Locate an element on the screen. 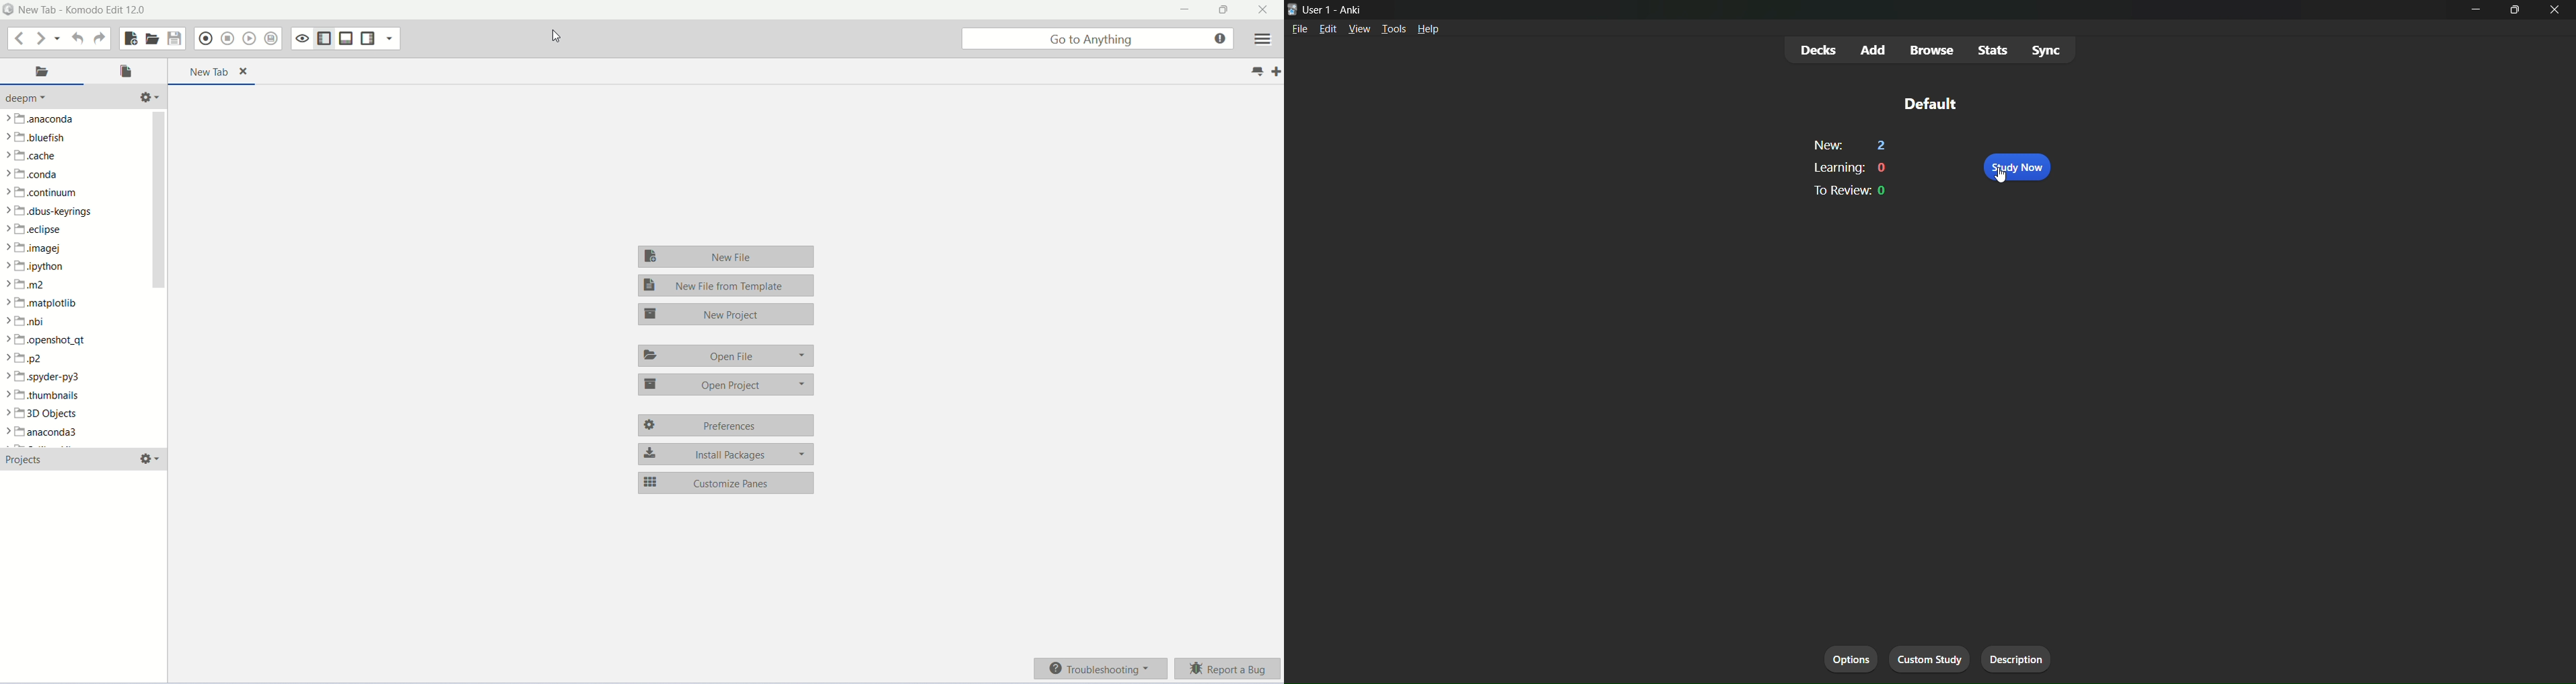 The width and height of the screenshot is (2576, 700). new: 2 is located at coordinates (1849, 141).